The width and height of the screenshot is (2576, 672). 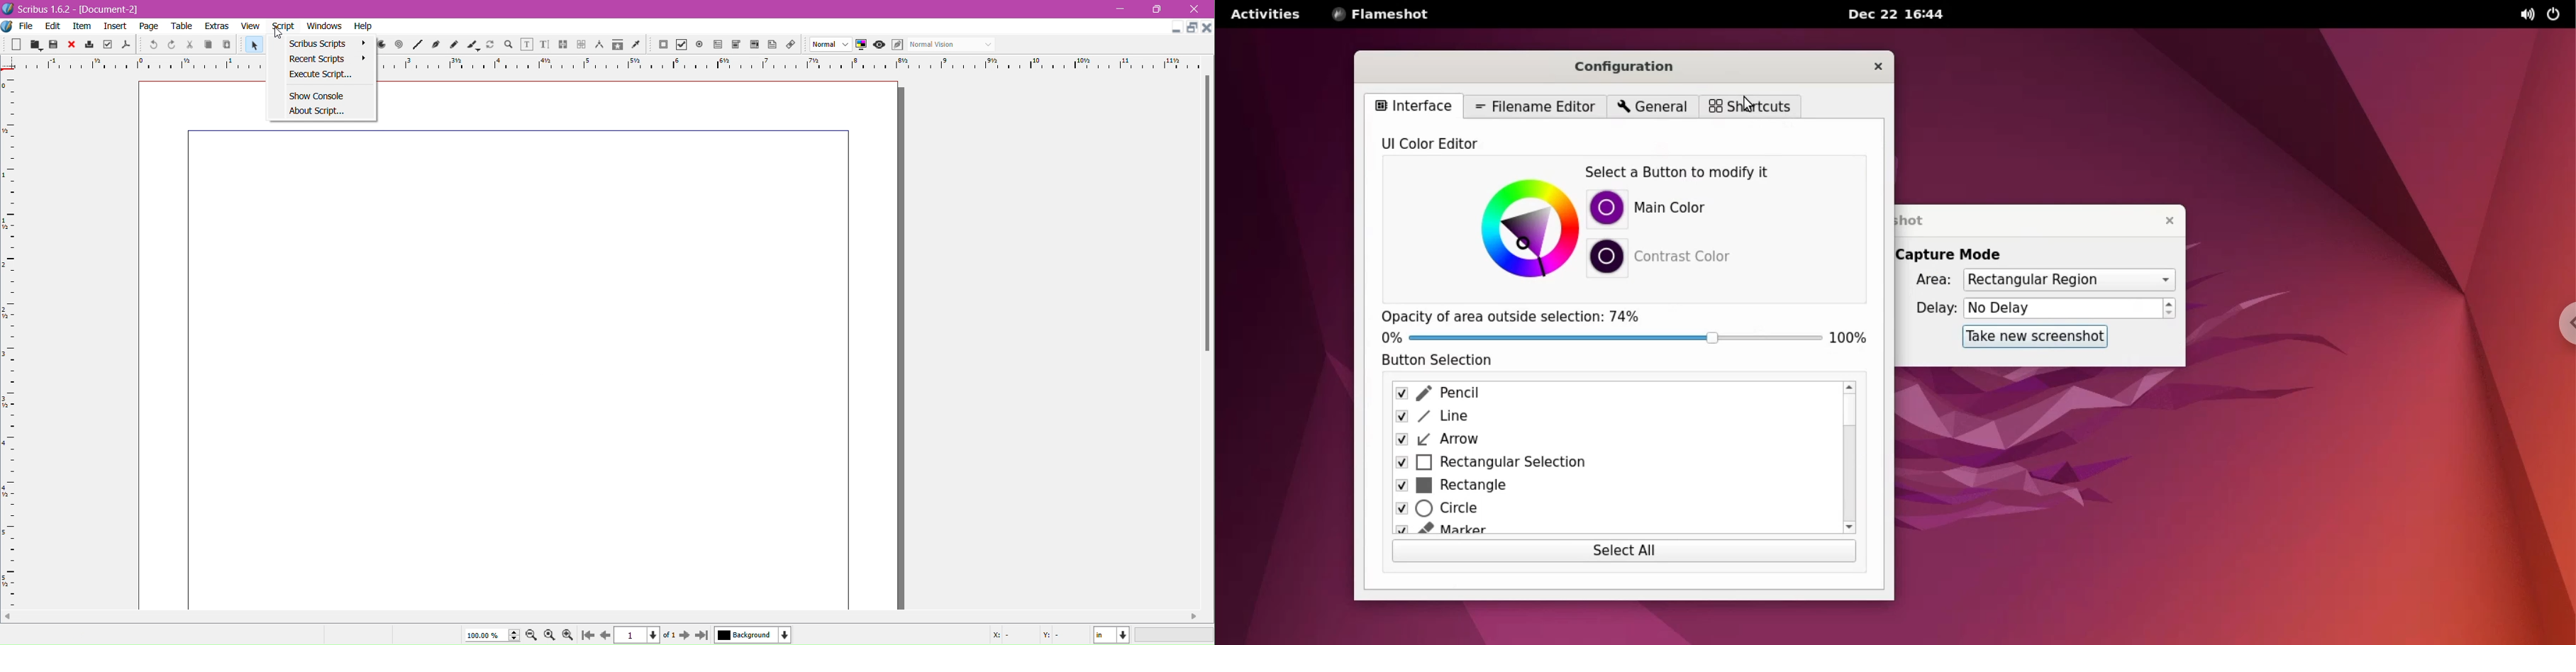 What do you see at coordinates (35, 45) in the screenshot?
I see `Open` at bounding box center [35, 45].